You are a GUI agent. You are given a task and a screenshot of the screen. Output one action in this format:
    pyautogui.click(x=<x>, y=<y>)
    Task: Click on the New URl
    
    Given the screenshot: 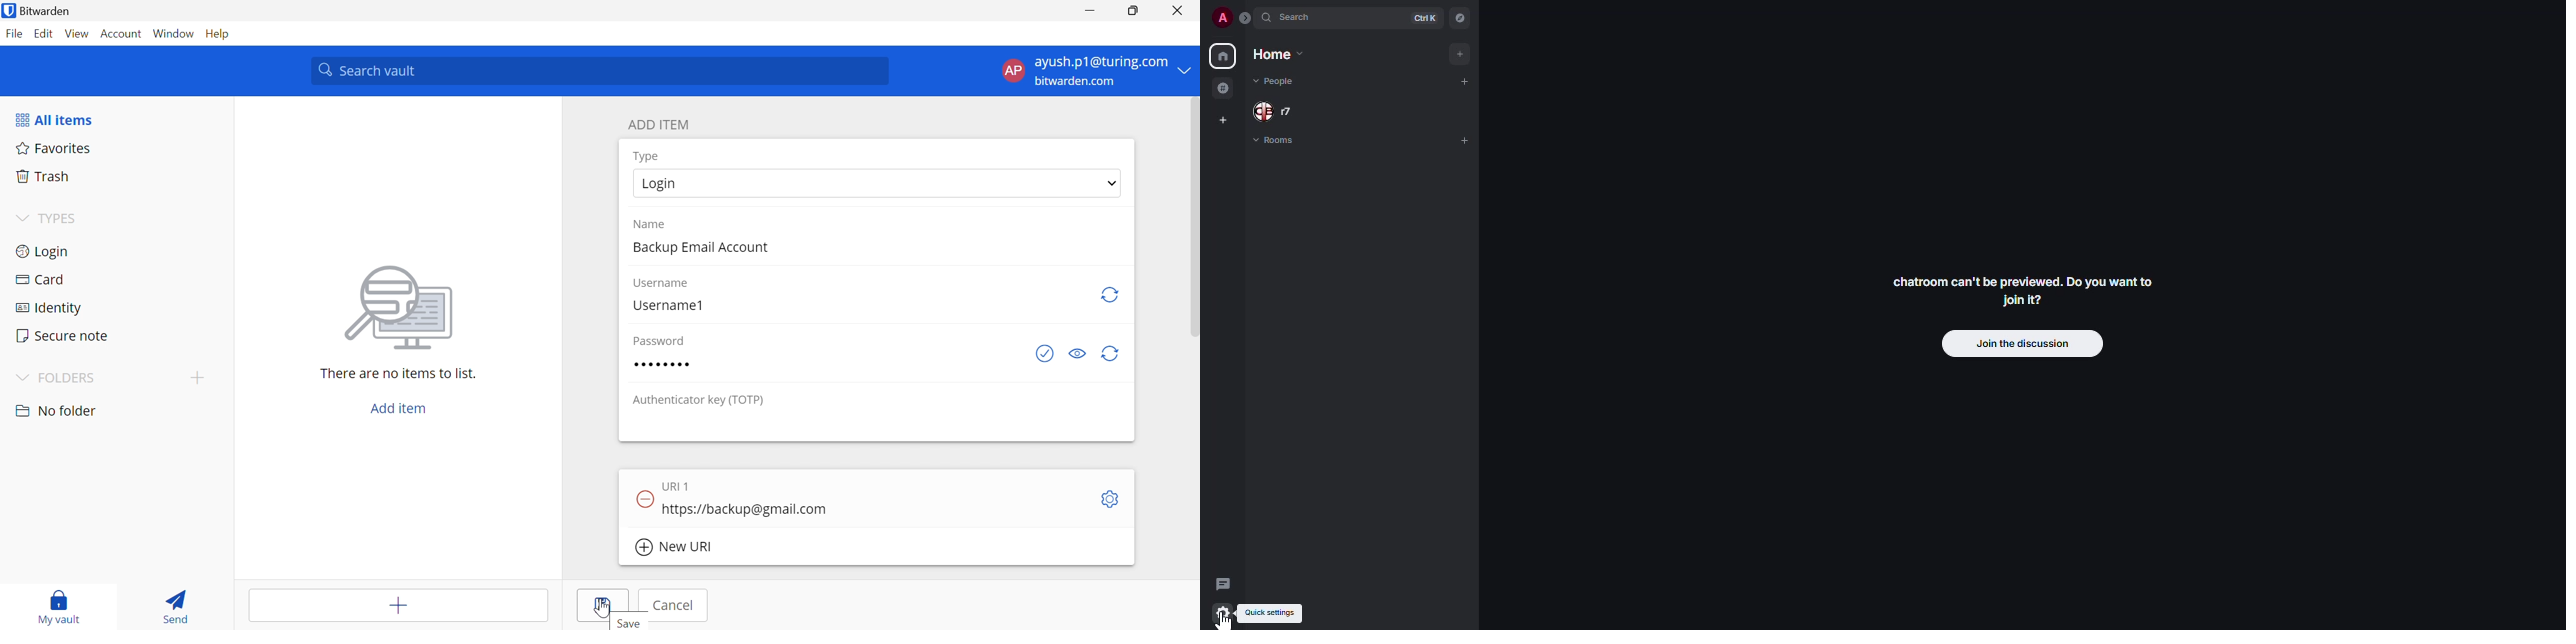 What is the action you would take?
    pyautogui.click(x=674, y=548)
    